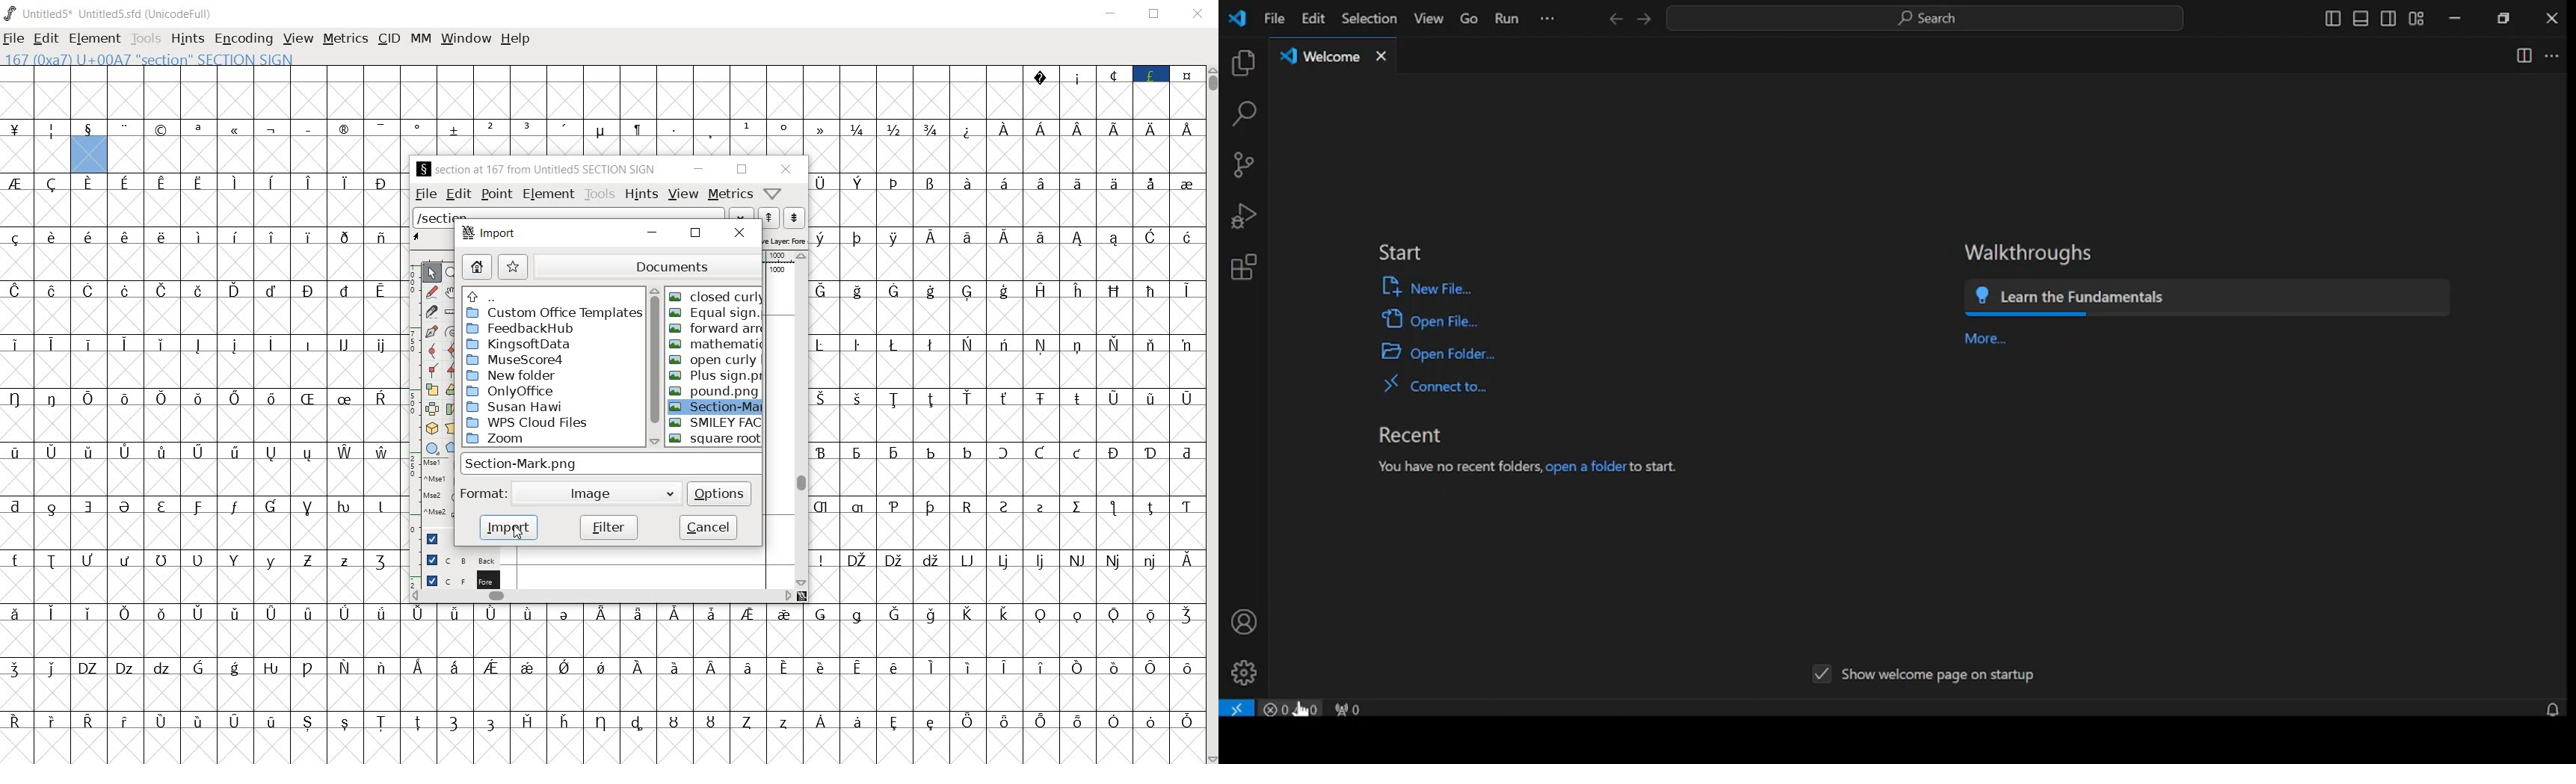  What do you see at coordinates (773, 193) in the screenshot?
I see `Help/Window` at bounding box center [773, 193].